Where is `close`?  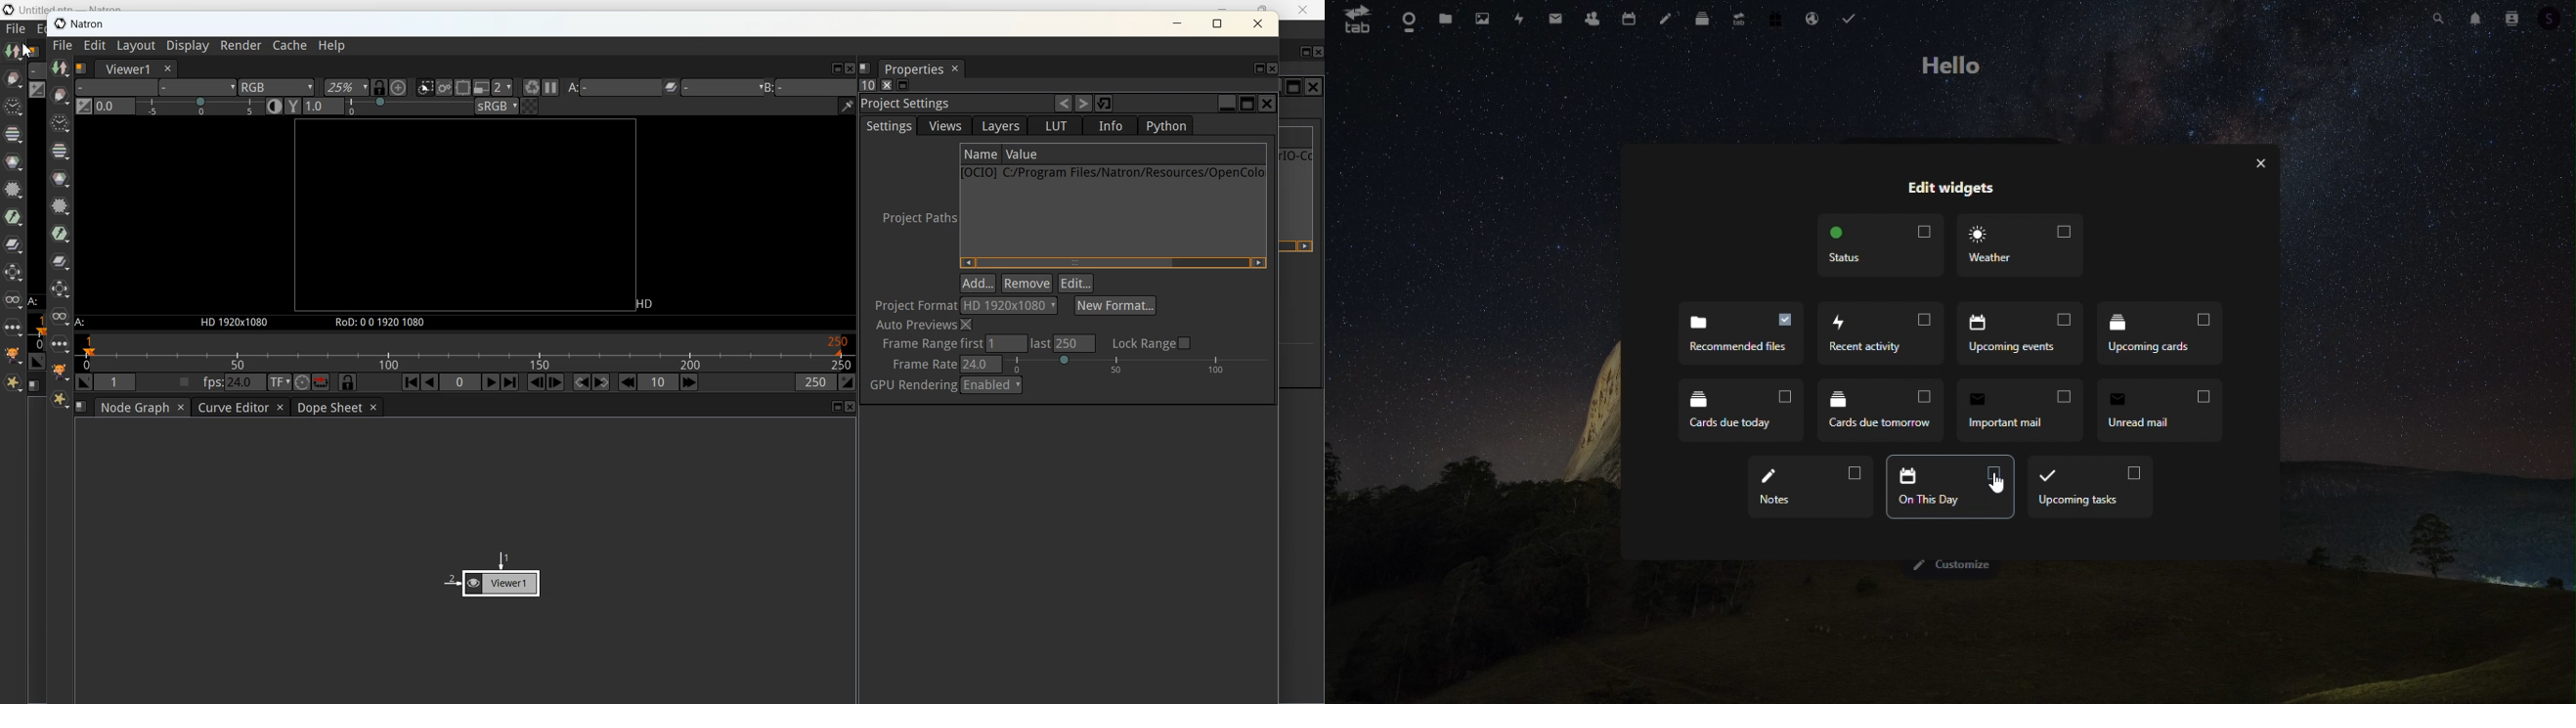 close is located at coordinates (2266, 163).